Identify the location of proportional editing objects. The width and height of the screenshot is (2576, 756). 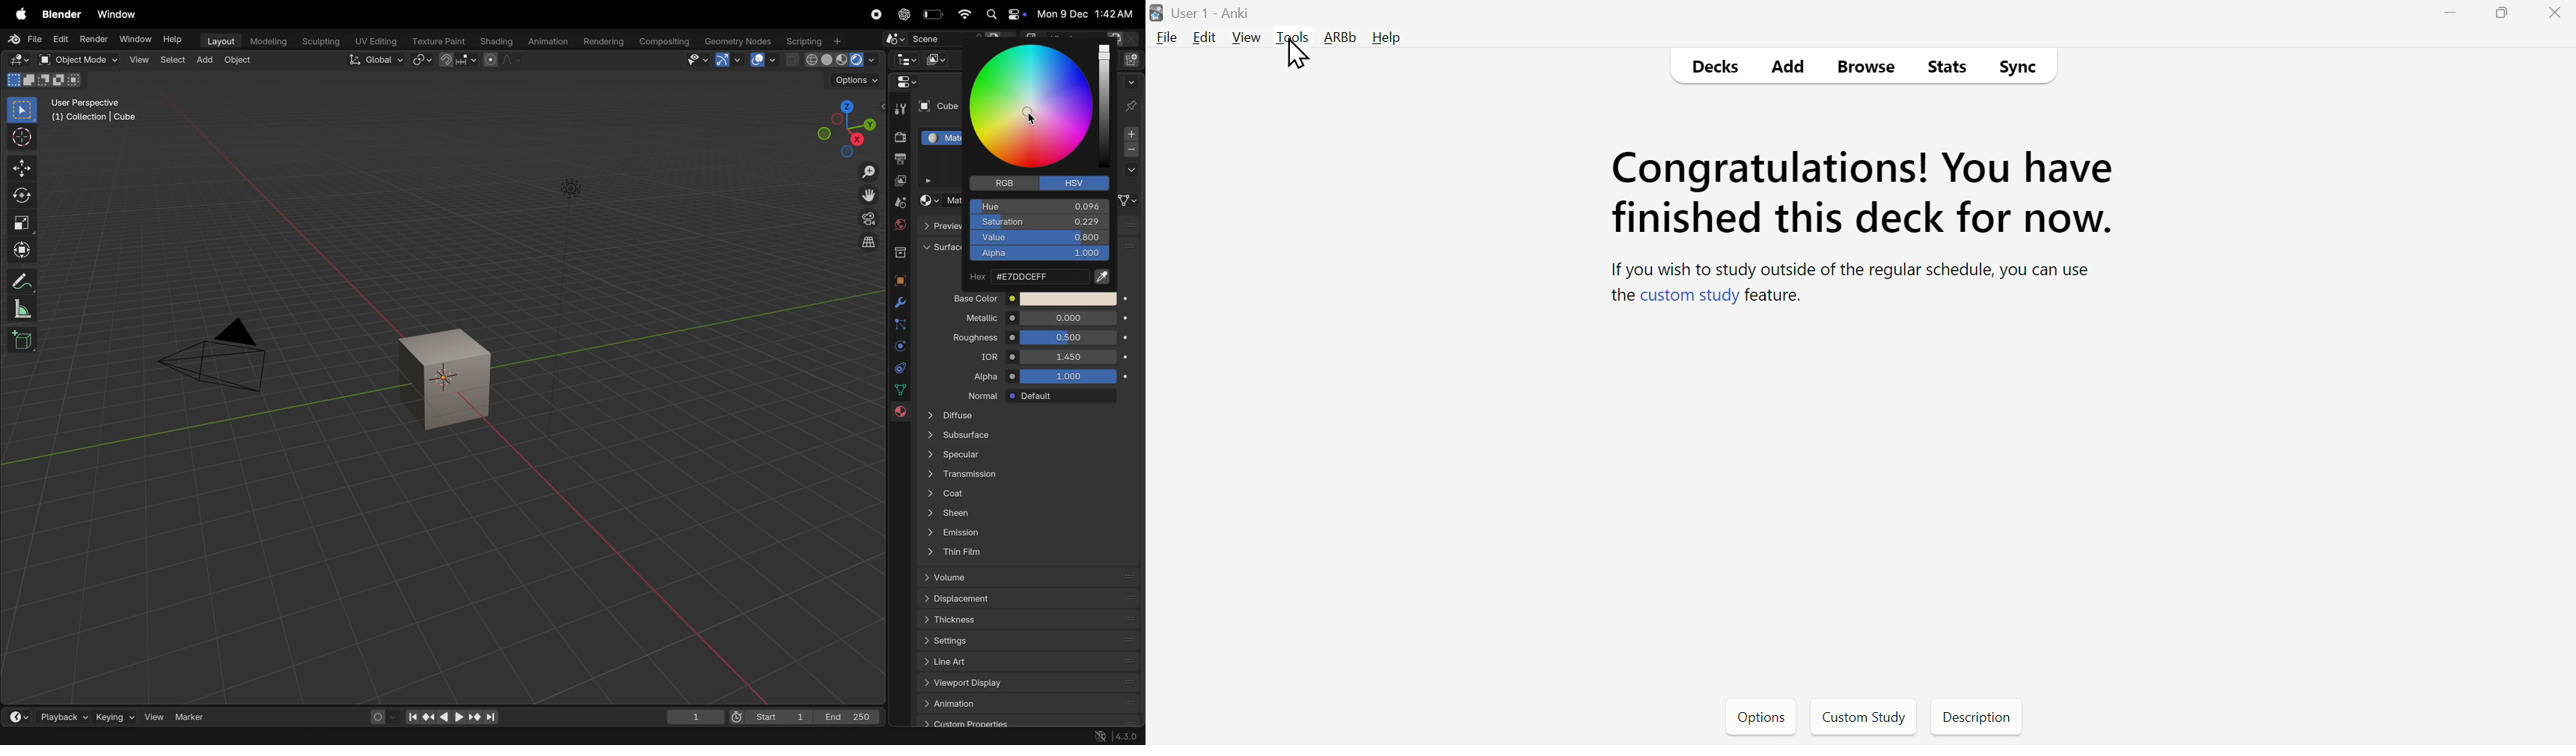
(502, 60).